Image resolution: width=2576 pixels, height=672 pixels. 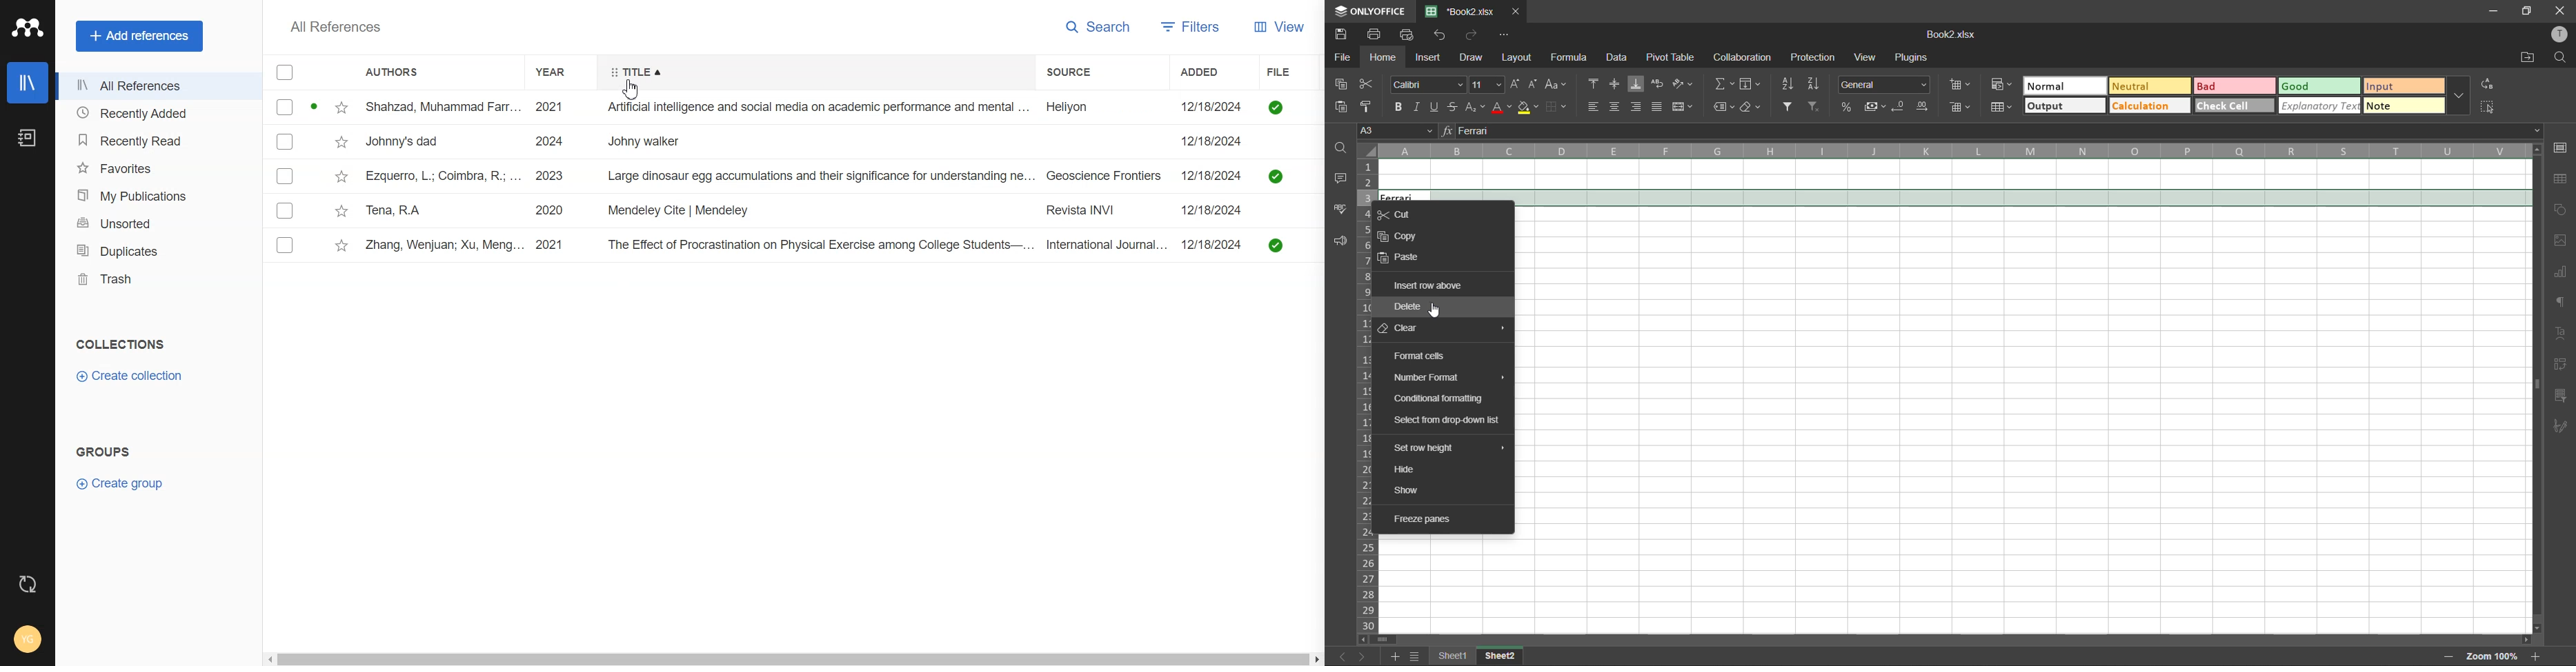 What do you see at coordinates (2527, 12) in the screenshot?
I see `maximize` at bounding box center [2527, 12].